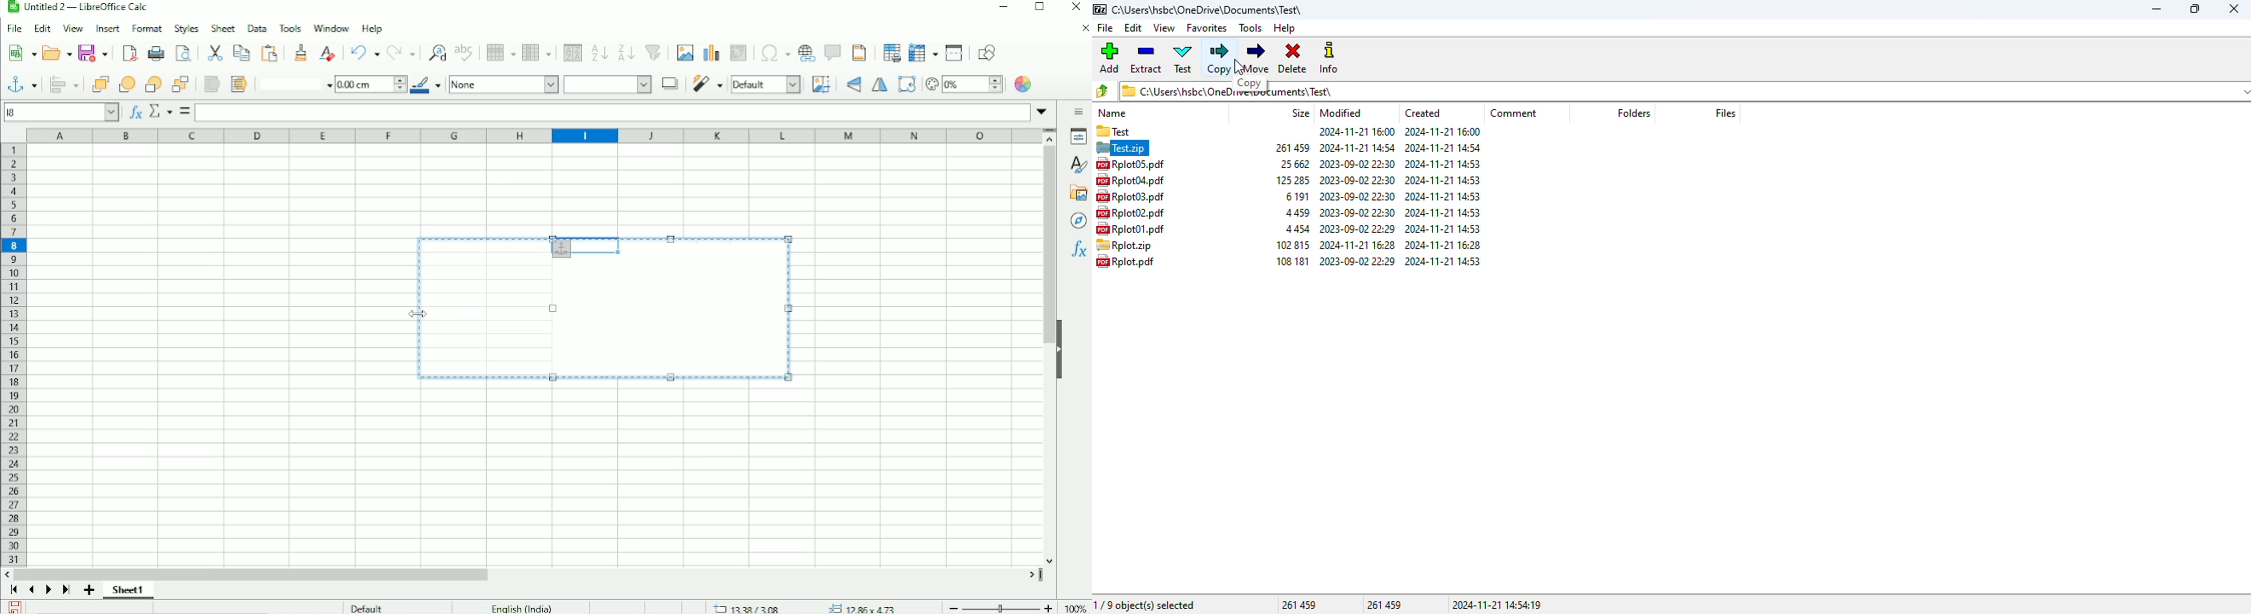 The height and width of the screenshot is (616, 2268). What do you see at coordinates (1385, 605) in the screenshot?
I see `261 459` at bounding box center [1385, 605].